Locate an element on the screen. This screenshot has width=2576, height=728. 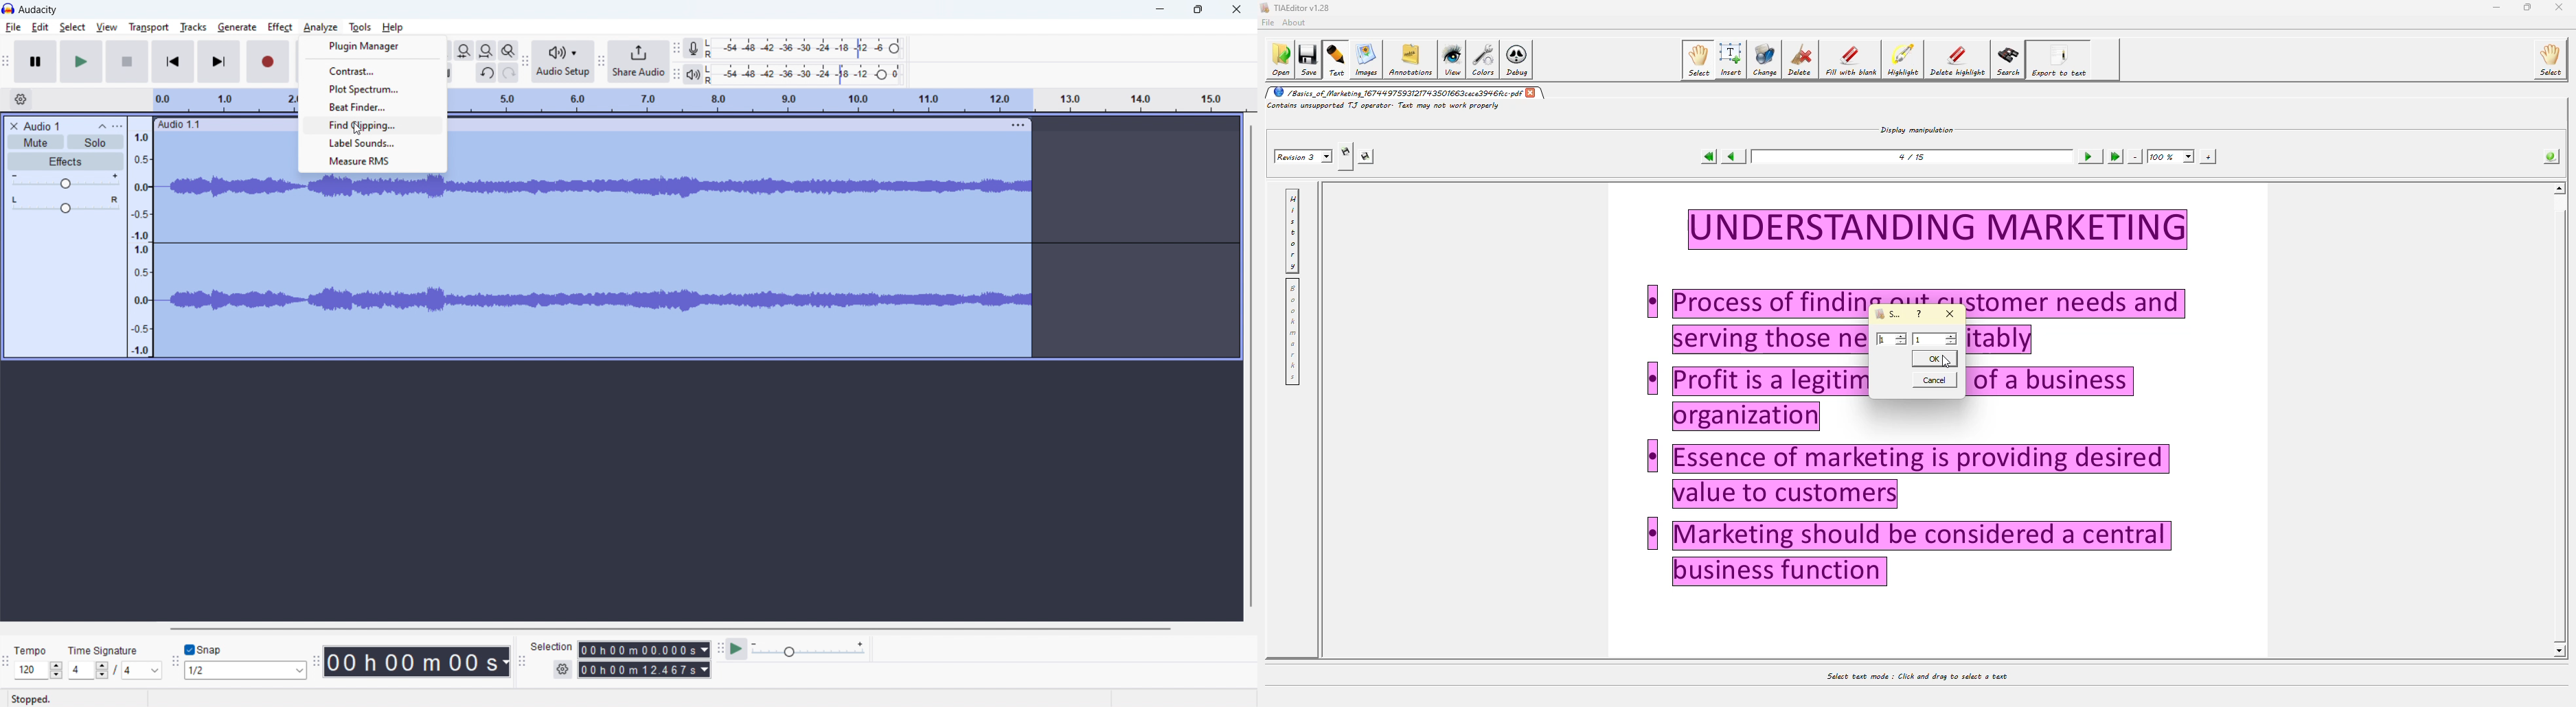
edit is located at coordinates (41, 27).